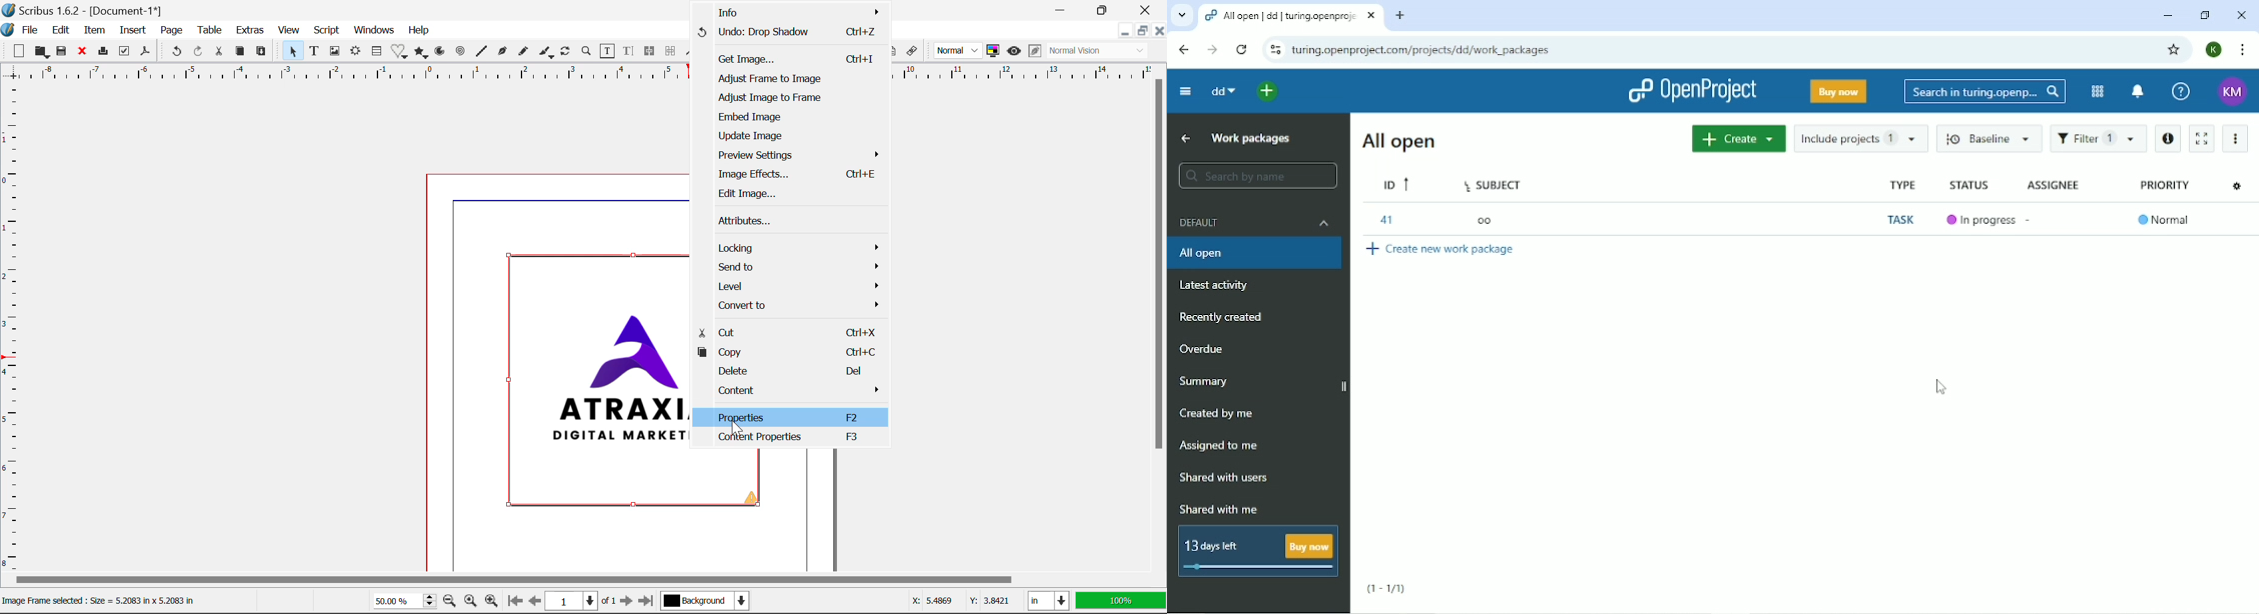  Describe the element at coordinates (1159, 31) in the screenshot. I see `Close` at that location.